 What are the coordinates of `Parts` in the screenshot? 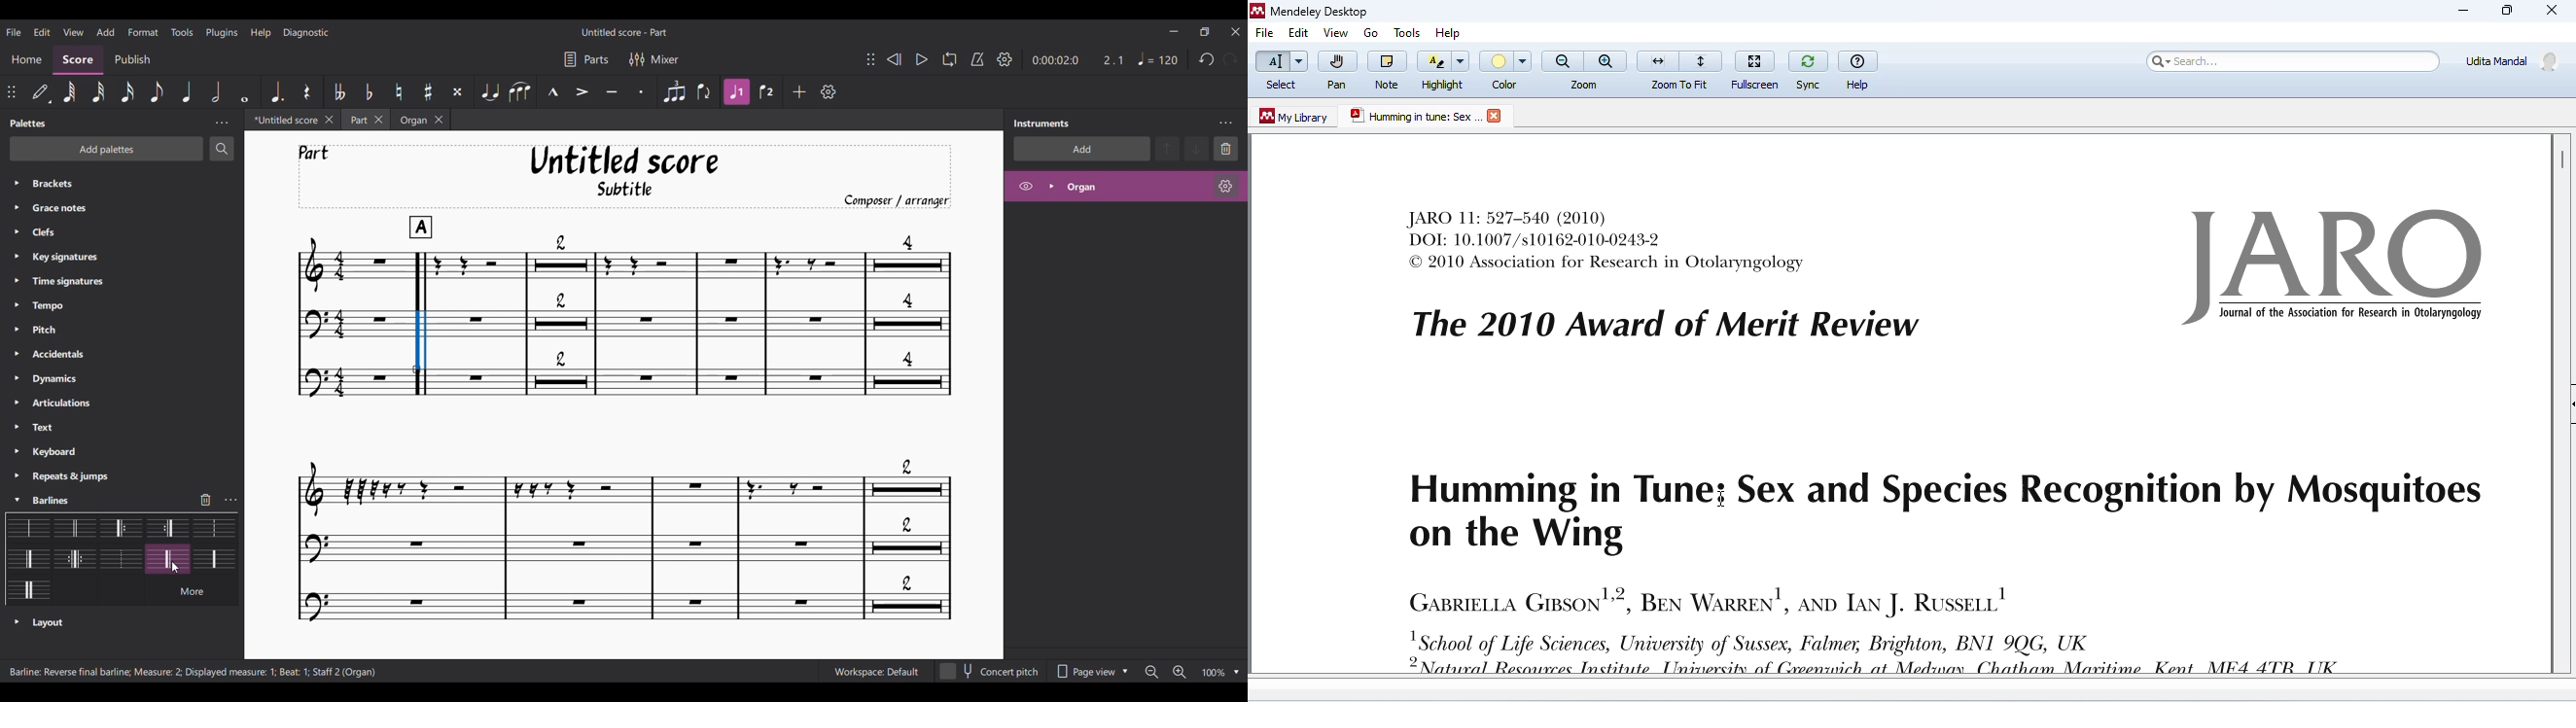 It's located at (587, 60).